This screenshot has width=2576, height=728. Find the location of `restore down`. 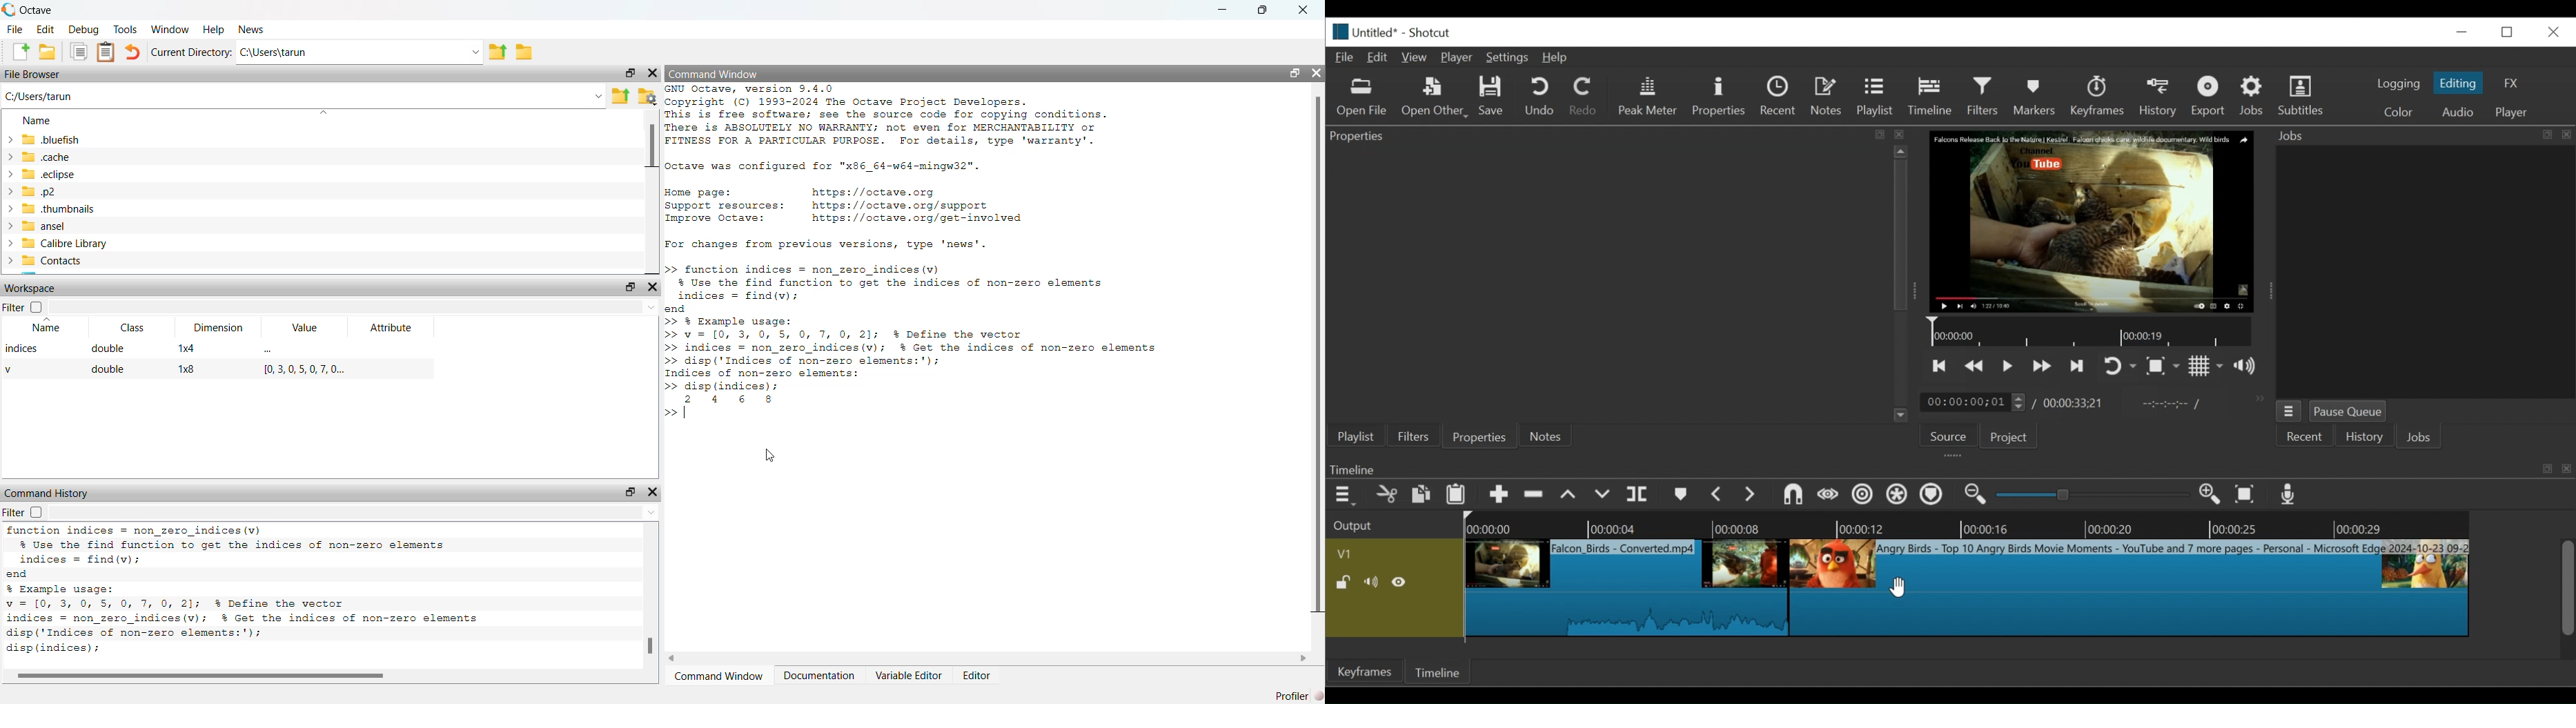

restore down is located at coordinates (628, 72).